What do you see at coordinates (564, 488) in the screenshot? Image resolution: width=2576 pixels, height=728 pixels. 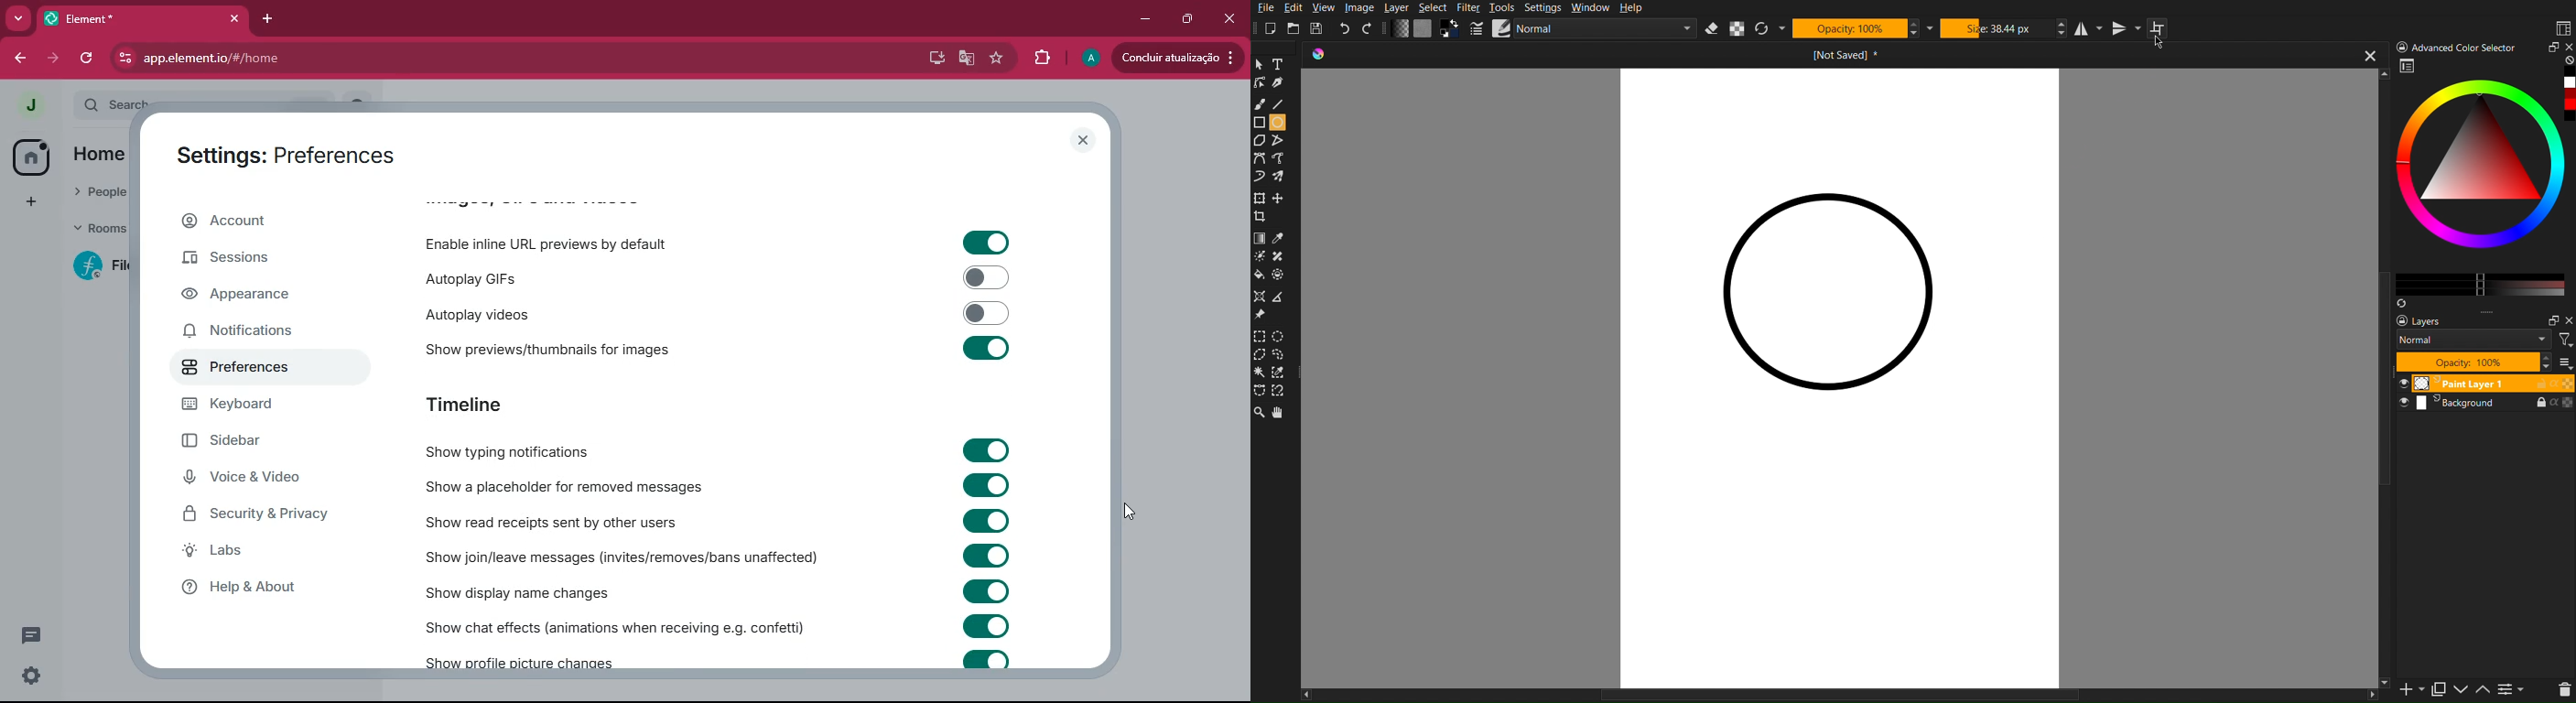 I see `show a placeholder for removed messages` at bounding box center [564, 488].